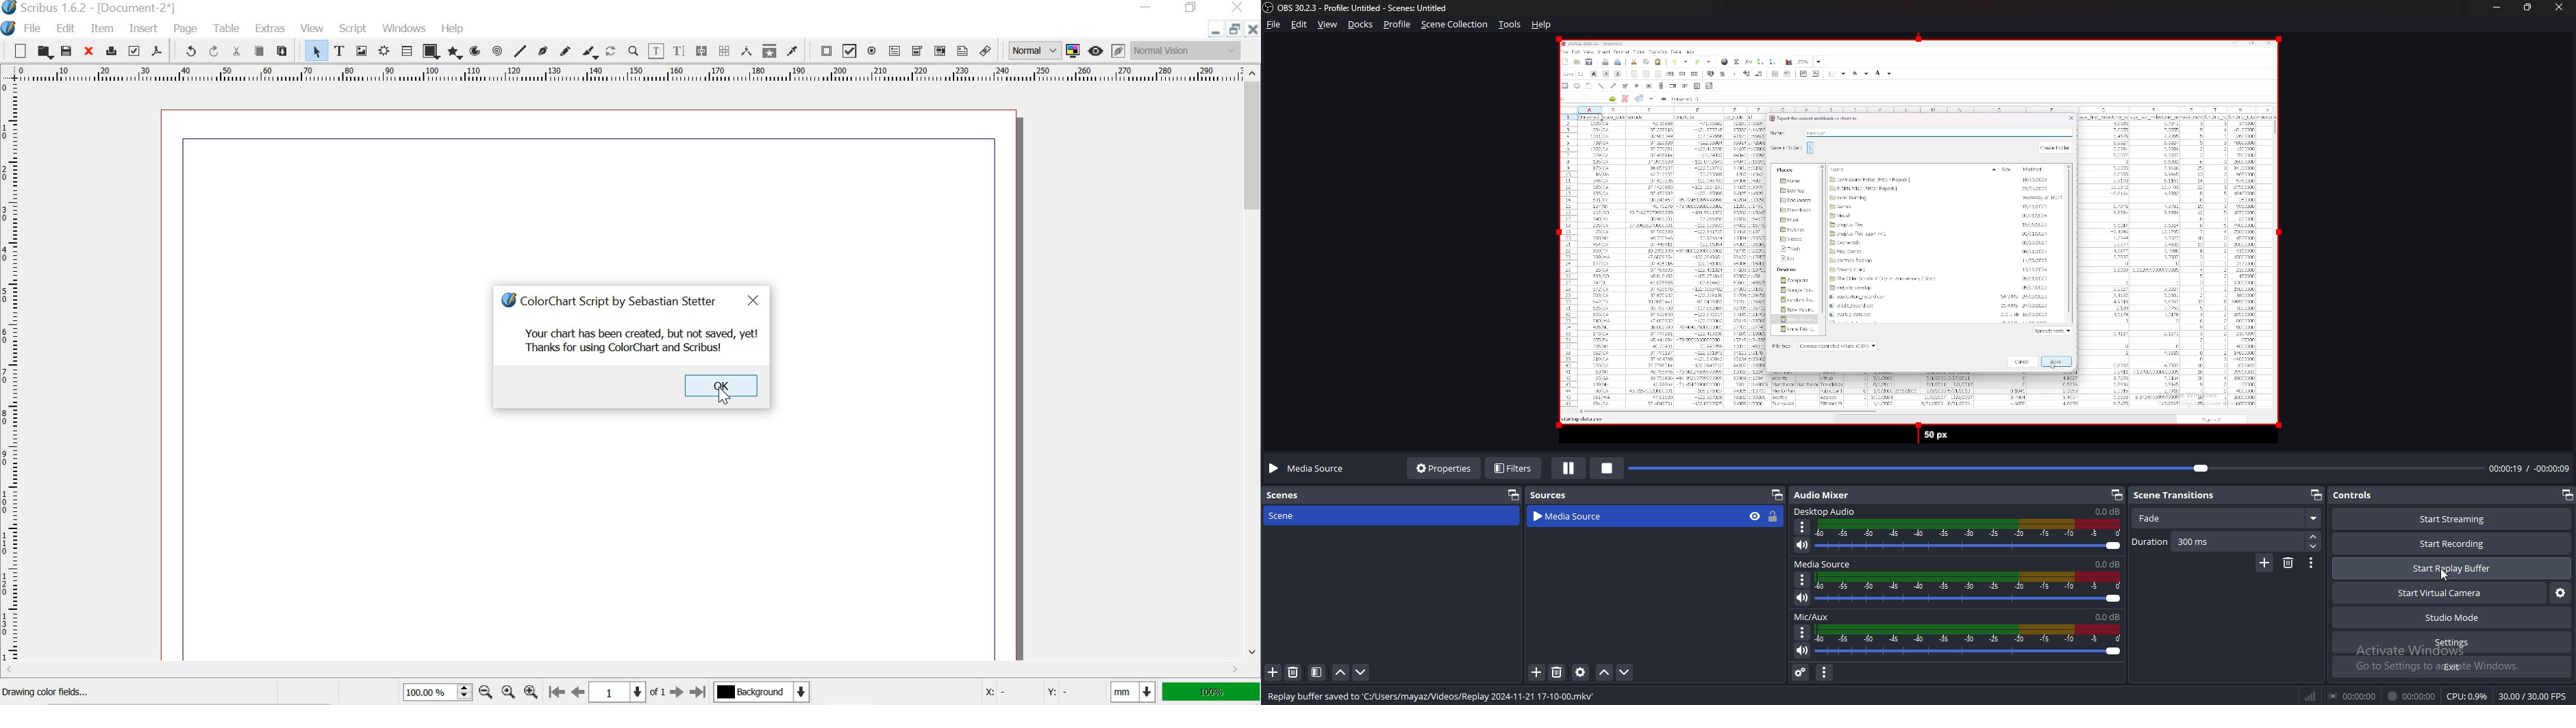 The height and width of the screenshot is (728, 2576). Describe the element at coordinates (158, 51) in the screenshot. I see `save as pdf` at that location.